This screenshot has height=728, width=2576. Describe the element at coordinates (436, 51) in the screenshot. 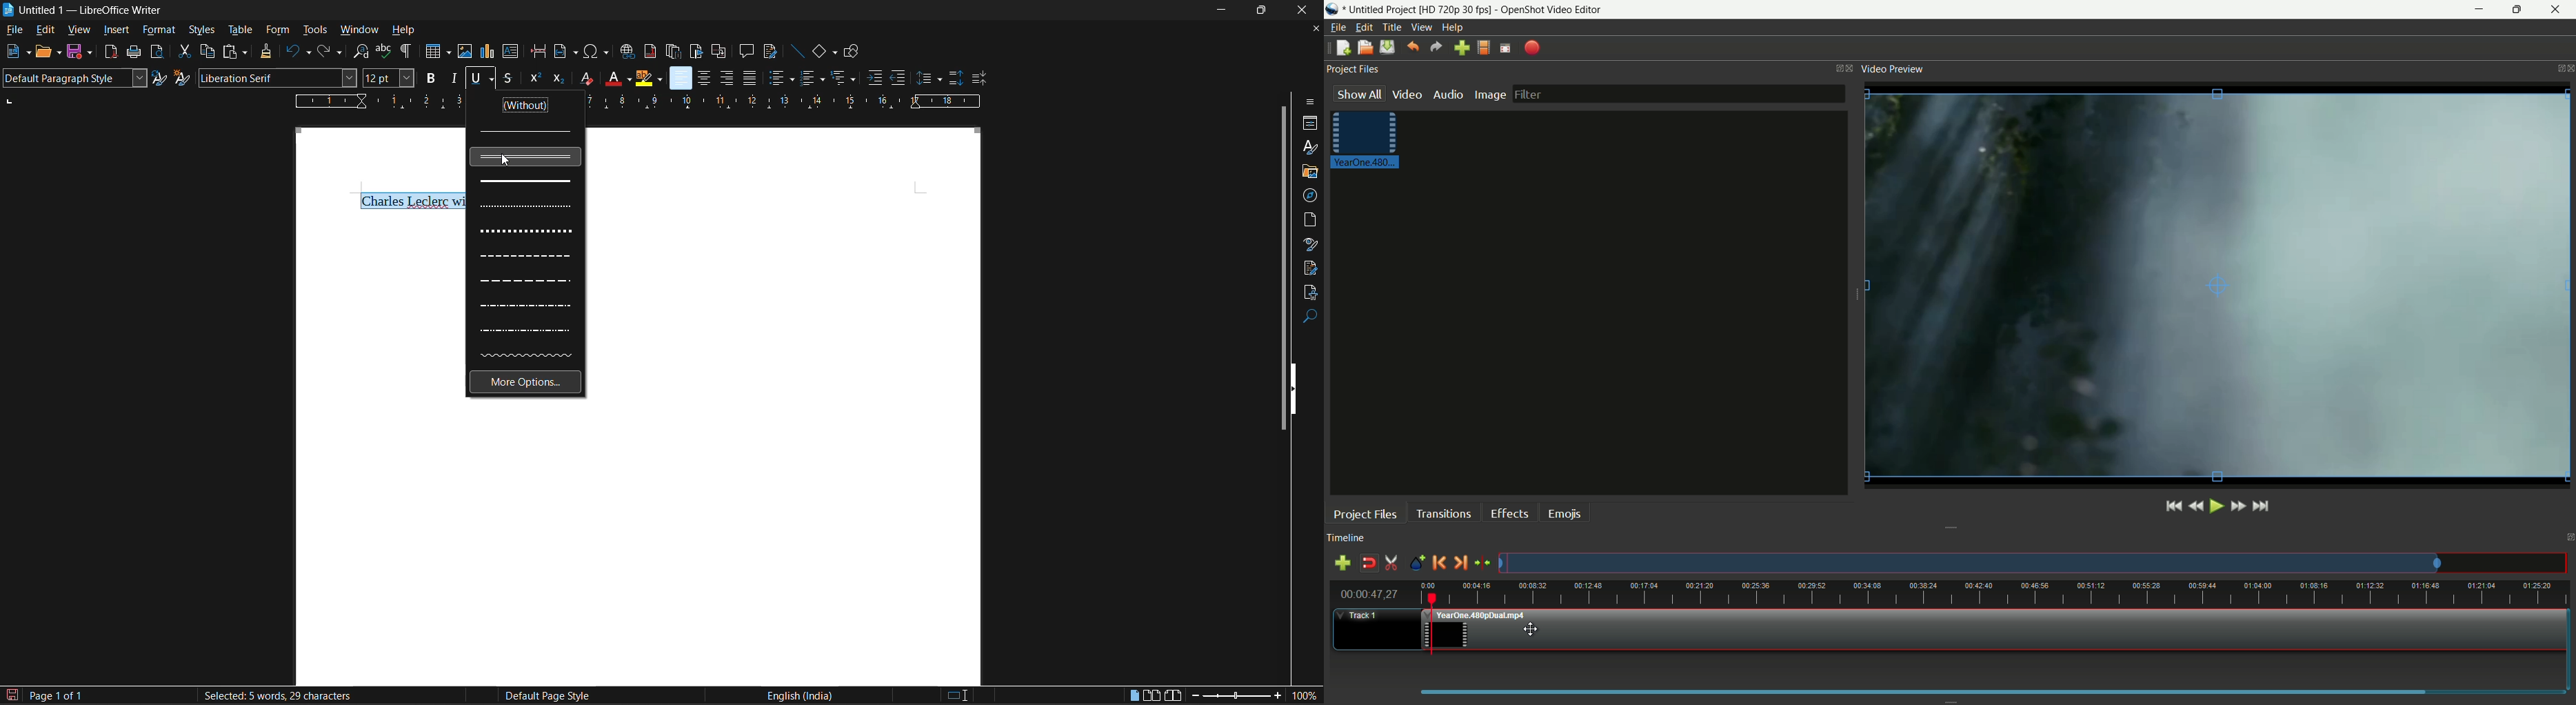

I see `insert table` at that location.